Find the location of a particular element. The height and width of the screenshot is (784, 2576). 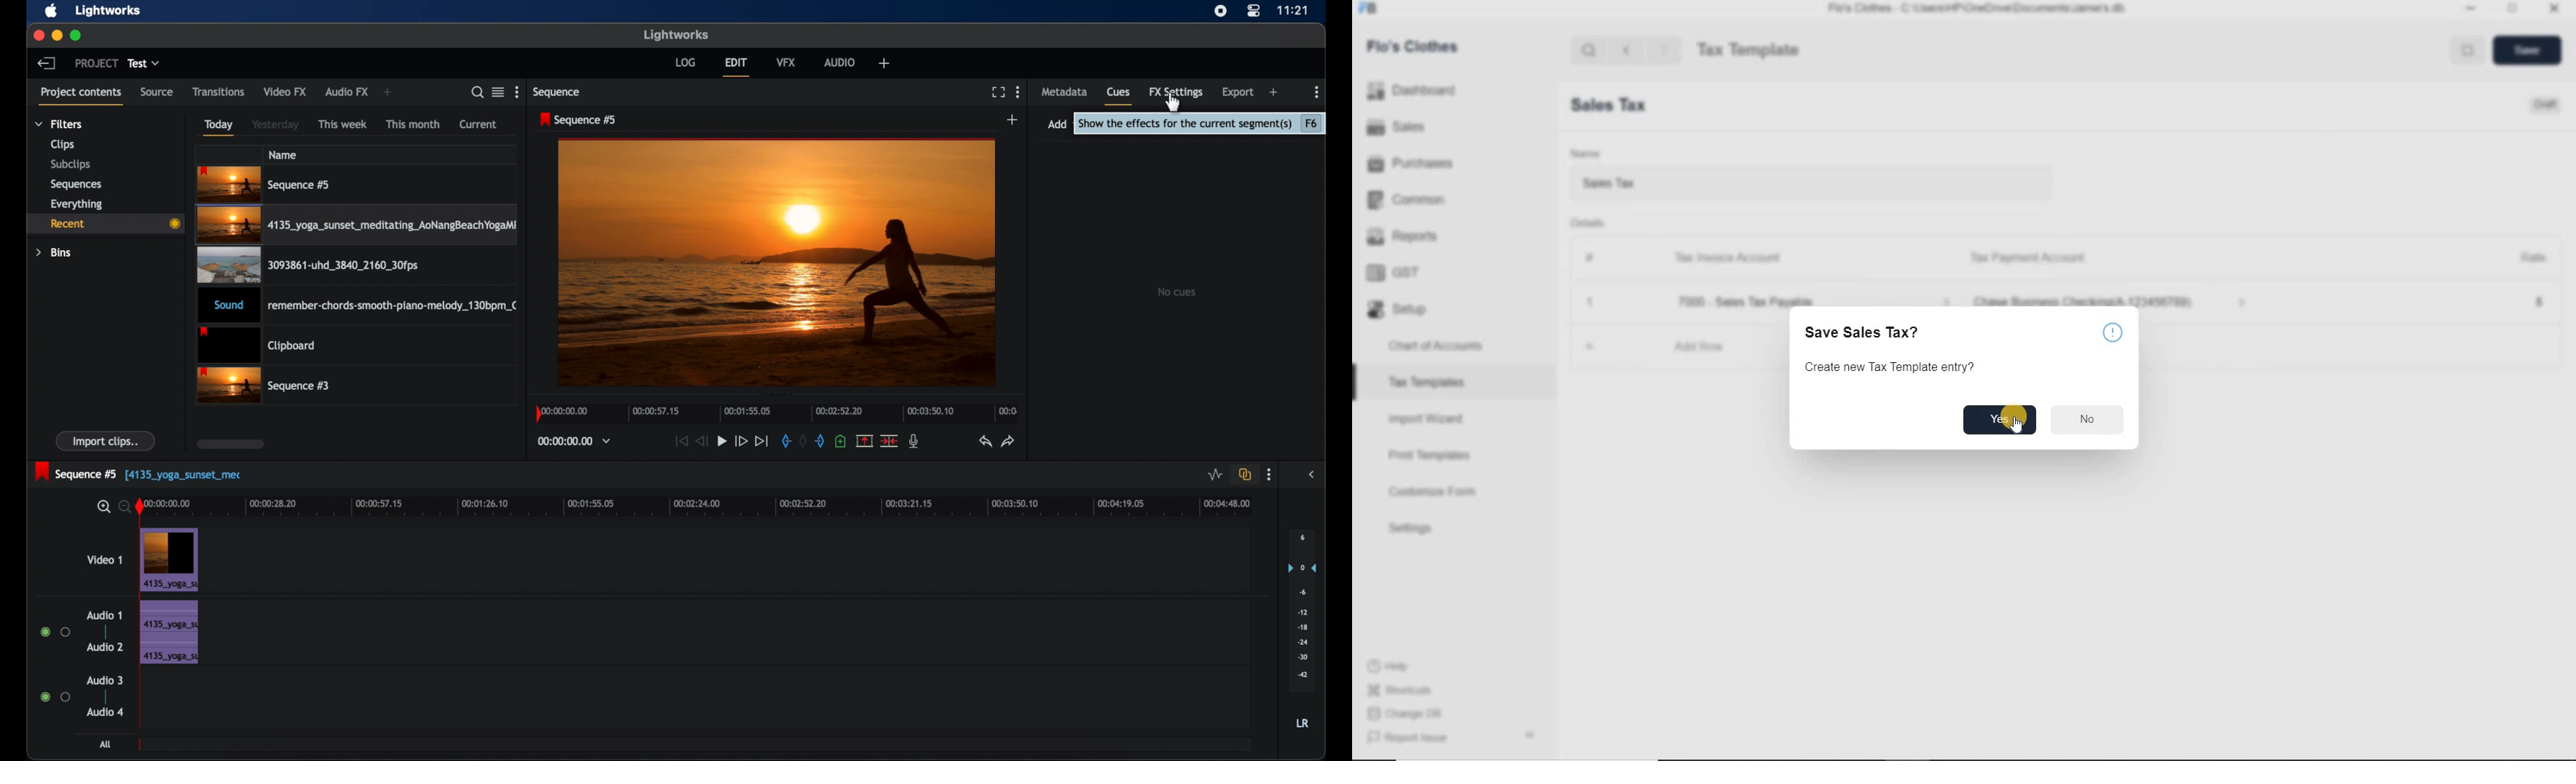

name is located at coordinates (284, 154).